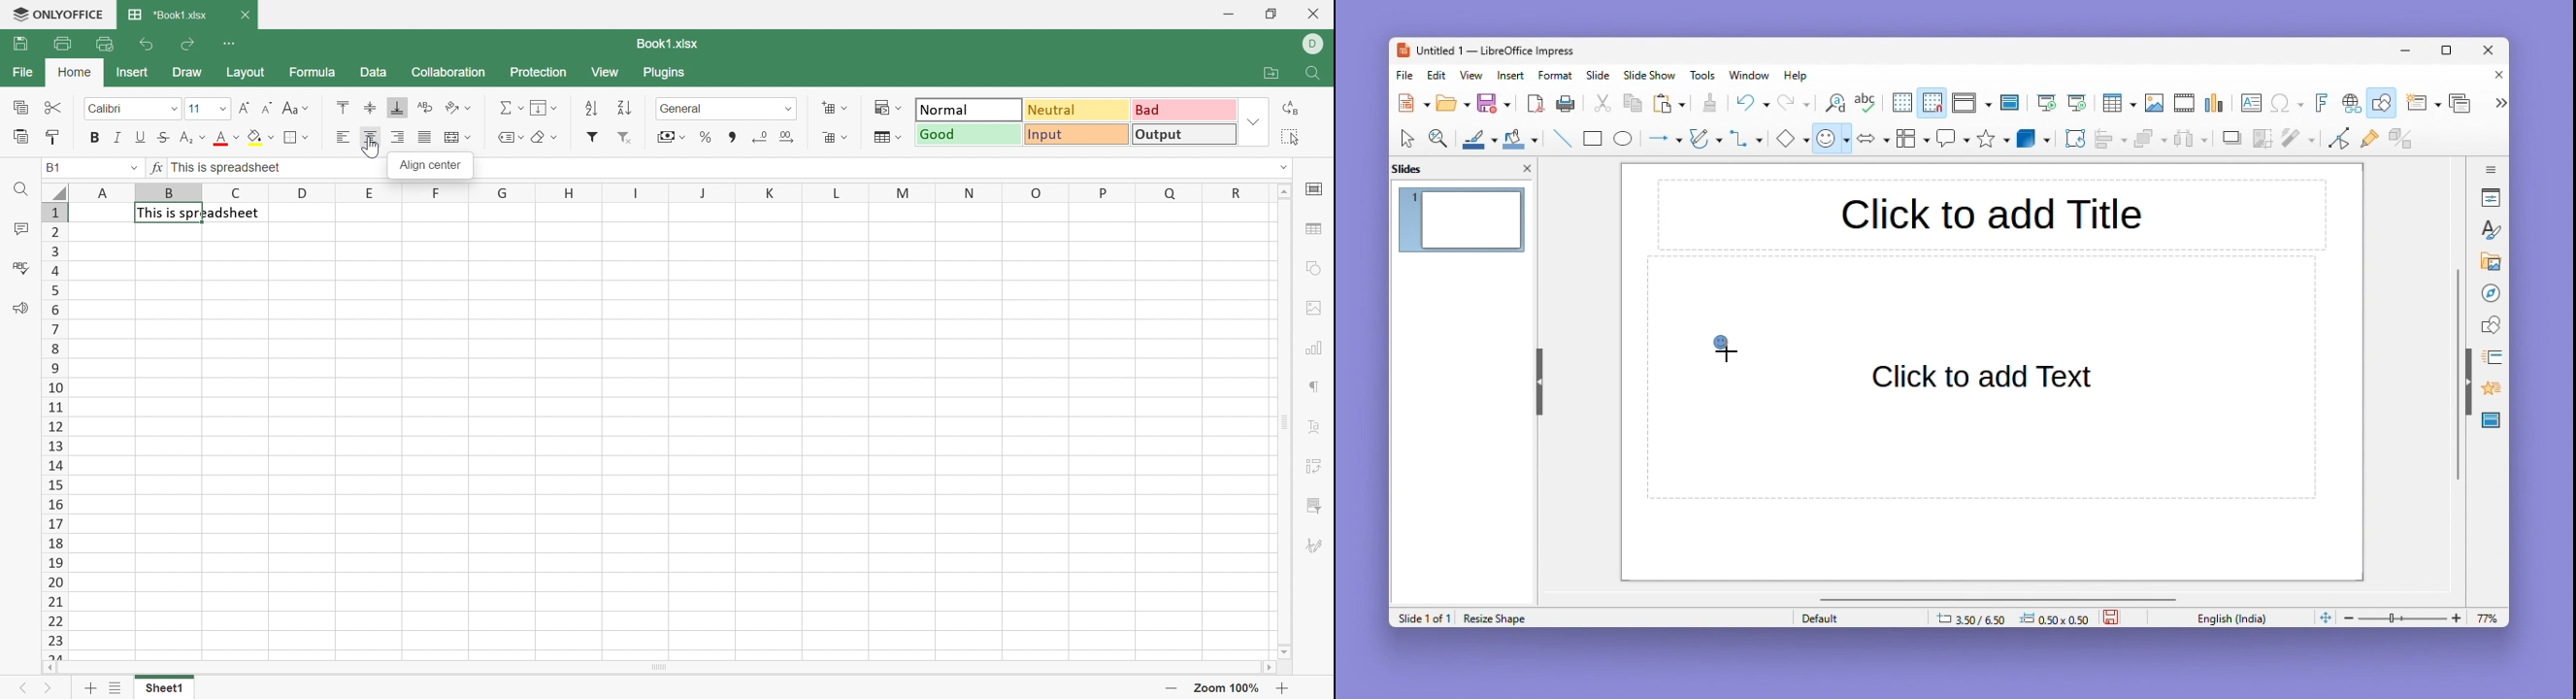  Describe the element at coordinates (238, 138) in the screenshot. I see `Drop Down` at that location.